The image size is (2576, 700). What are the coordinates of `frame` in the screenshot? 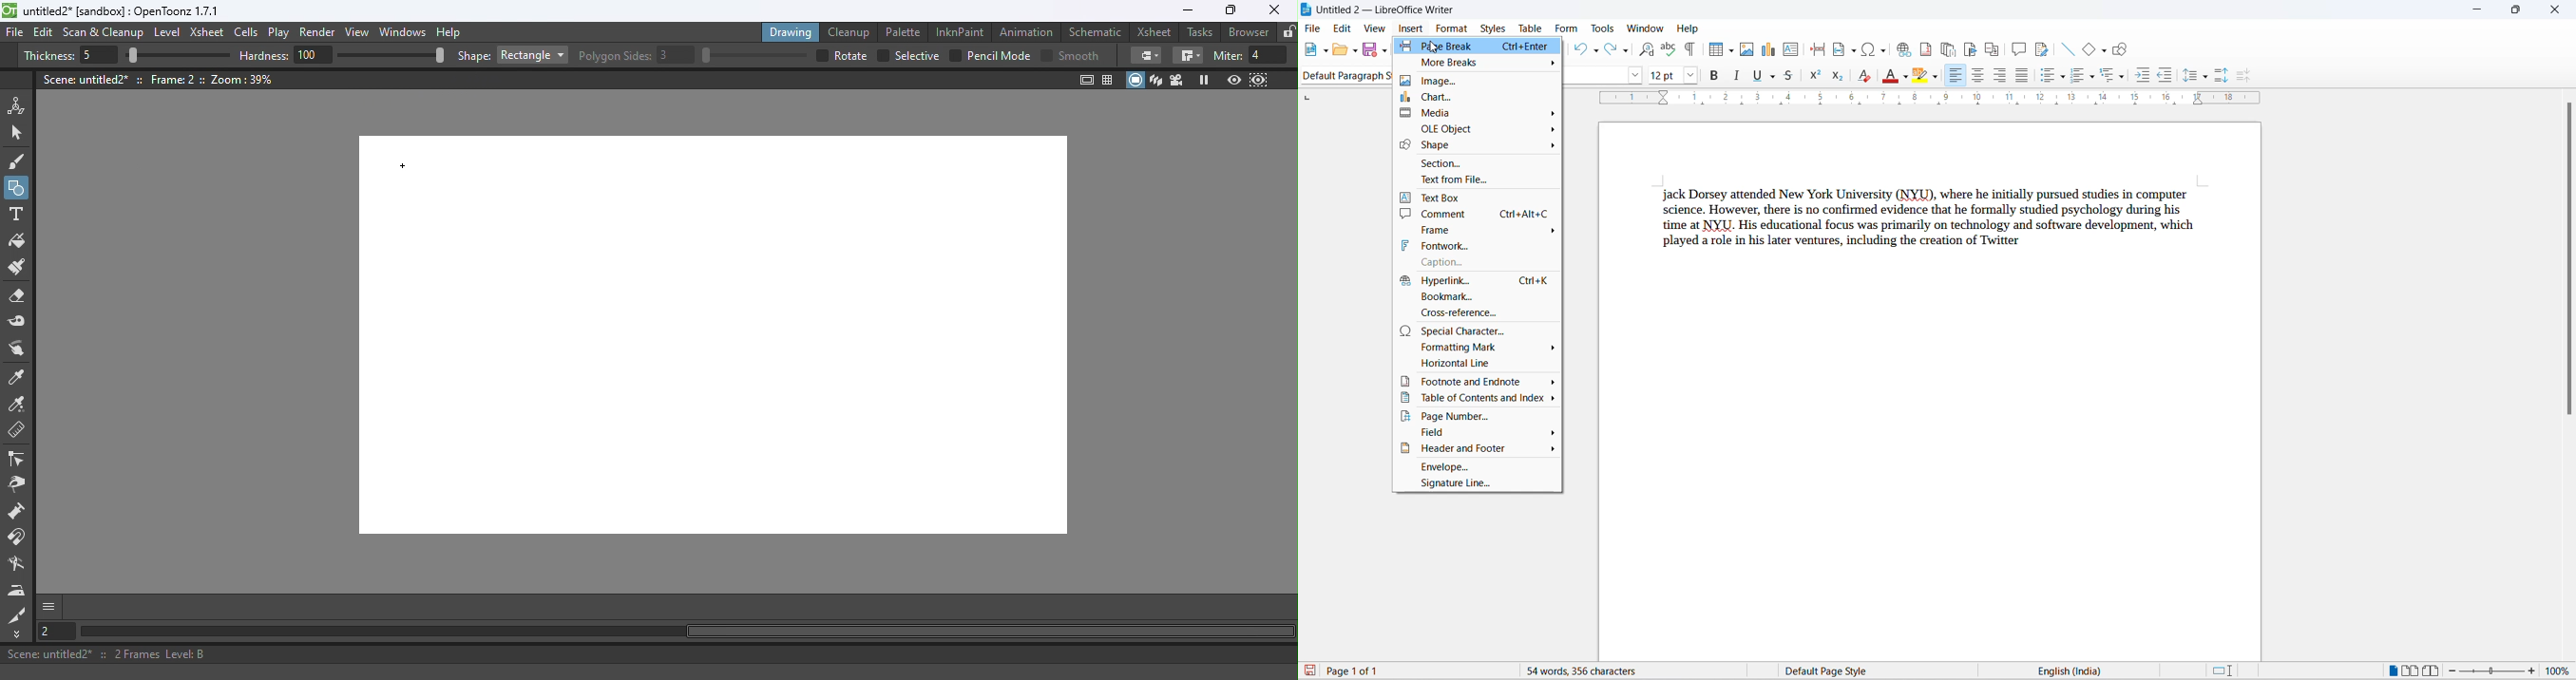 It's located at (1480, 228).